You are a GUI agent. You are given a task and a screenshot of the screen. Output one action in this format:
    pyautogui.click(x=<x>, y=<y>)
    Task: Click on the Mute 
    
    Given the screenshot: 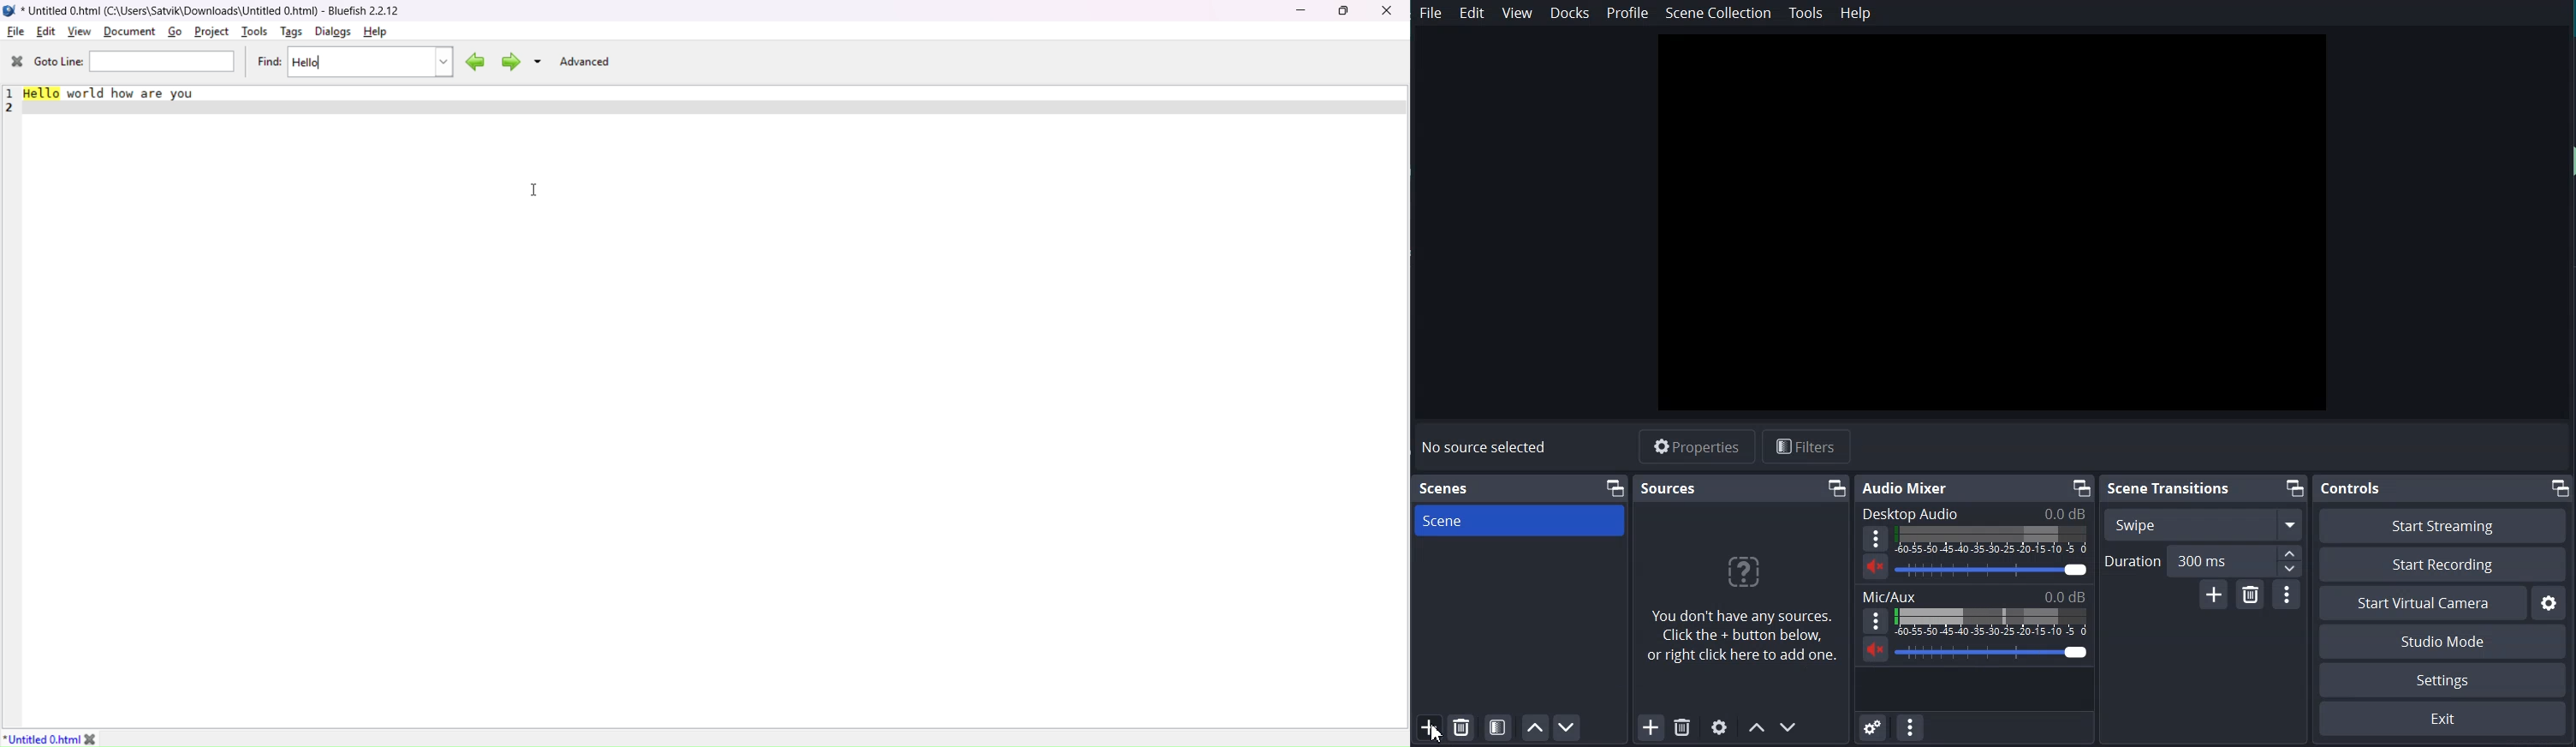 What is the action you would take?
    pyautogui.click(x=1876, y=566)
    